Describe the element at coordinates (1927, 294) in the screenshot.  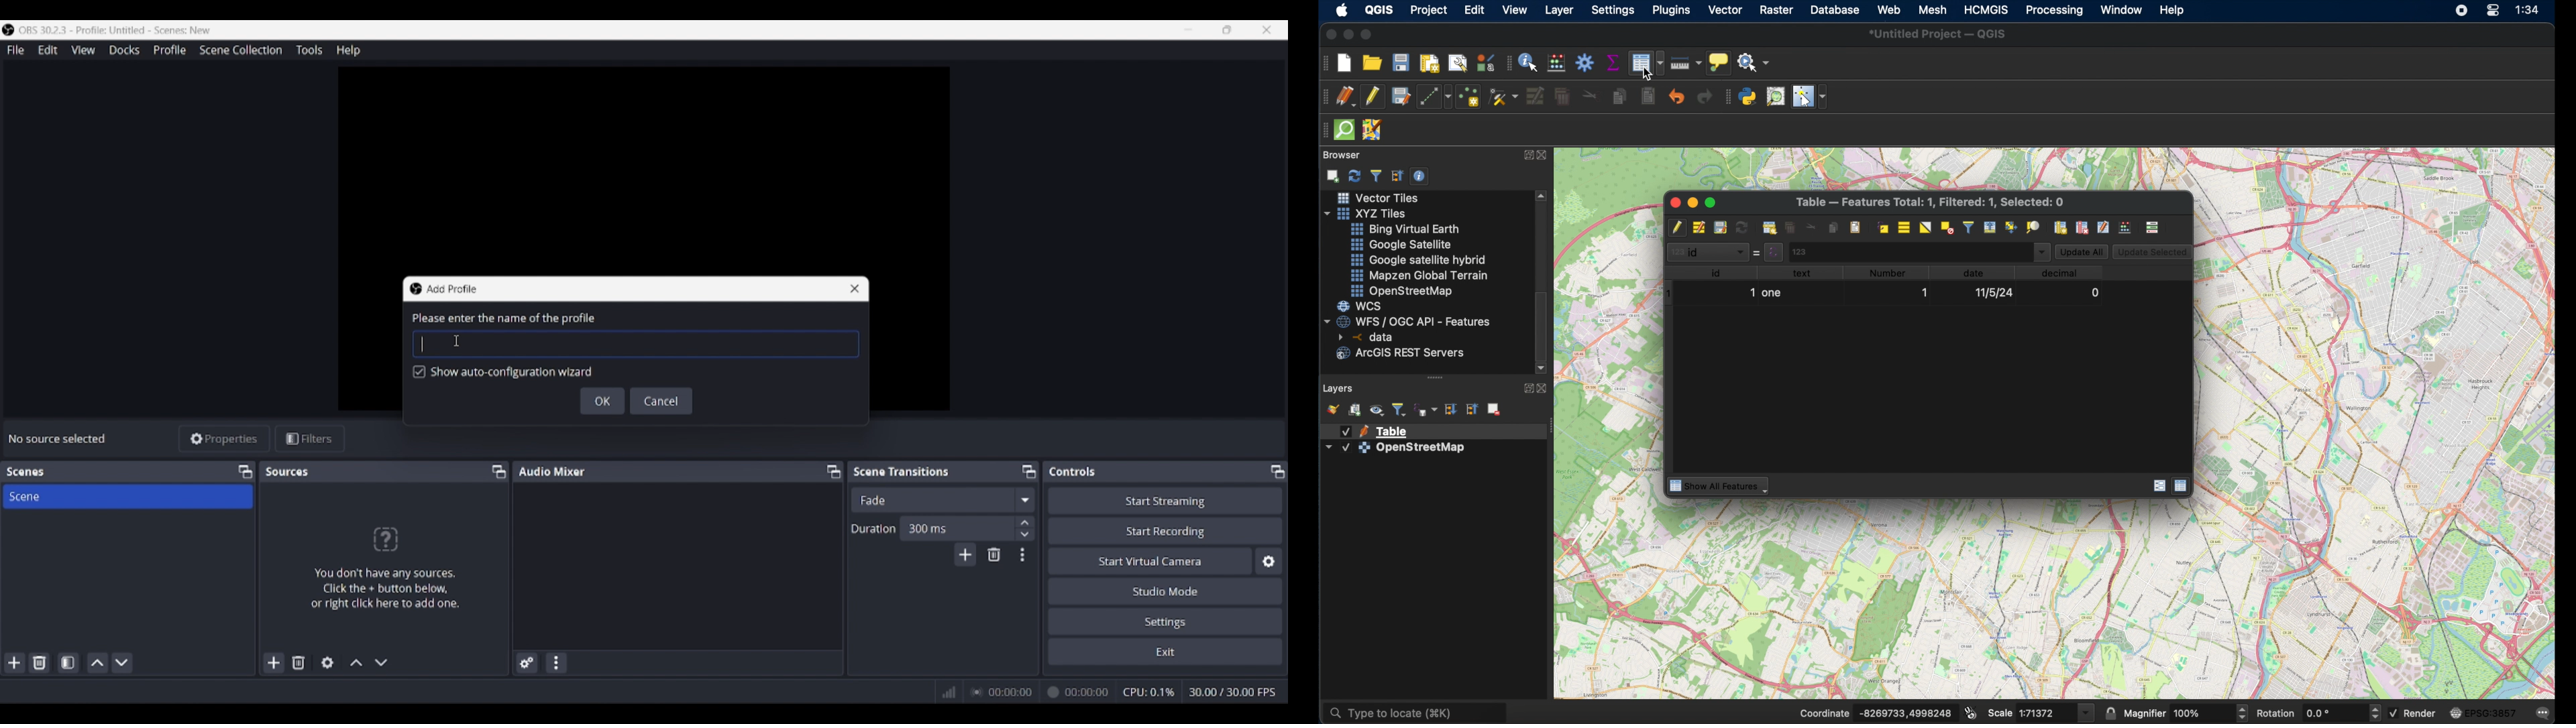
I see `1` at that location.